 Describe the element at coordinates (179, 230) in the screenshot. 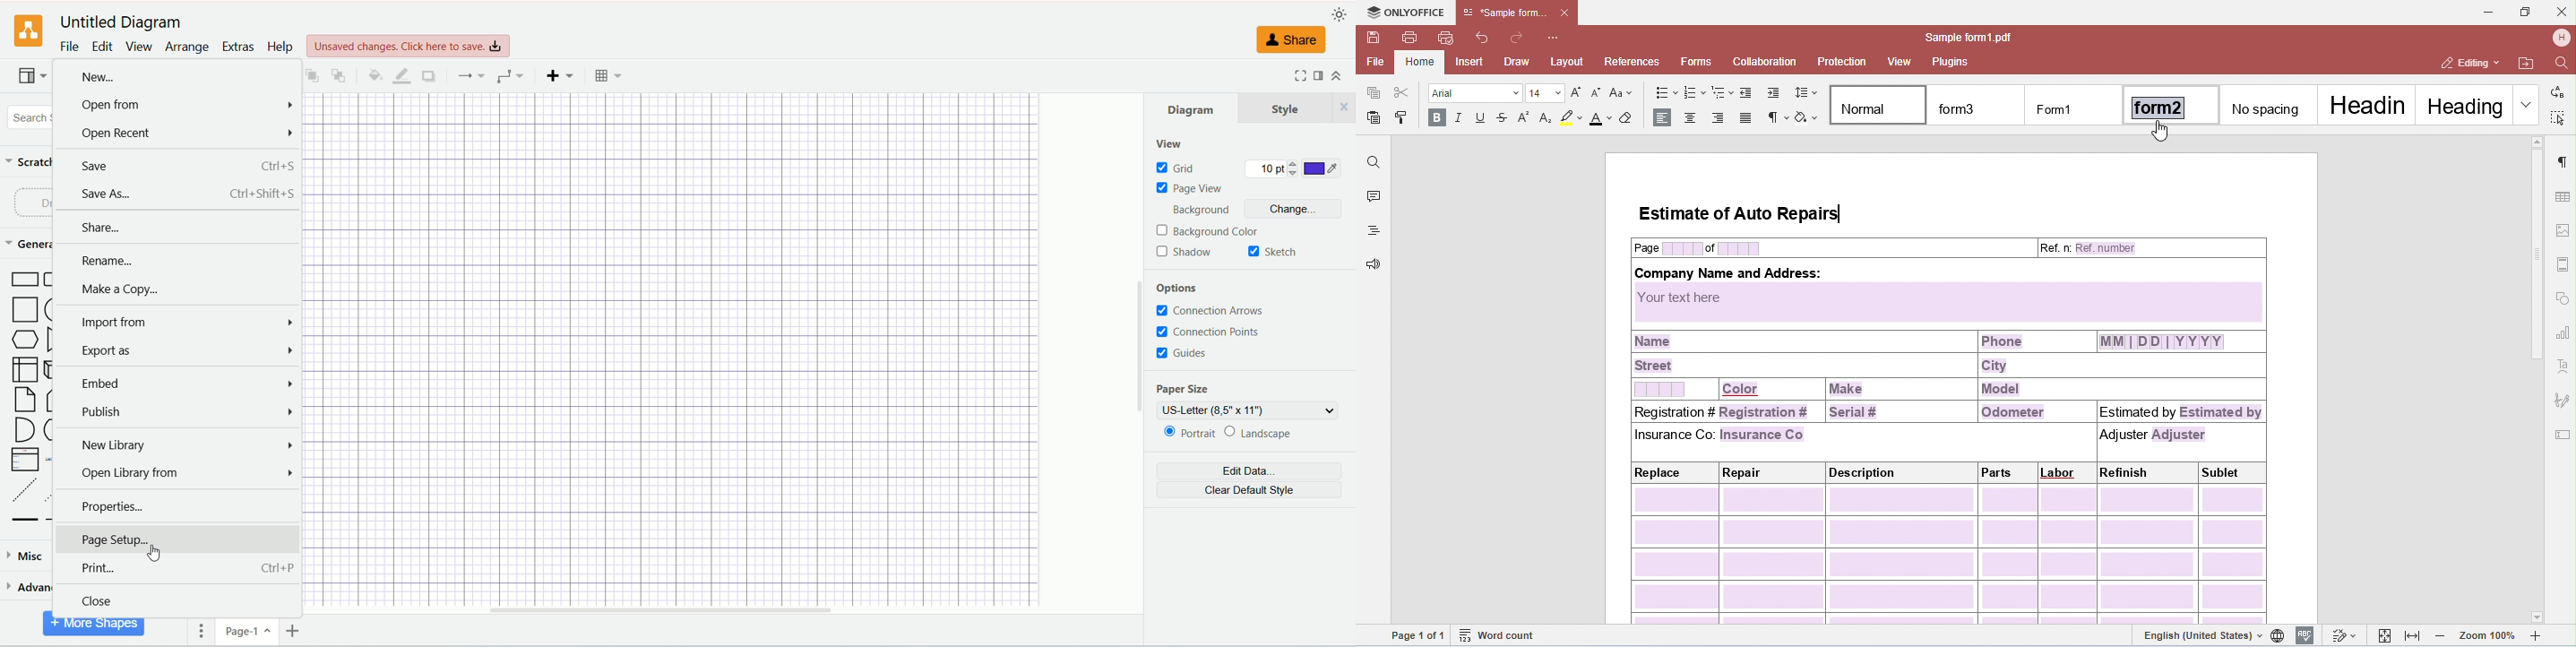

I see `share` at that location.